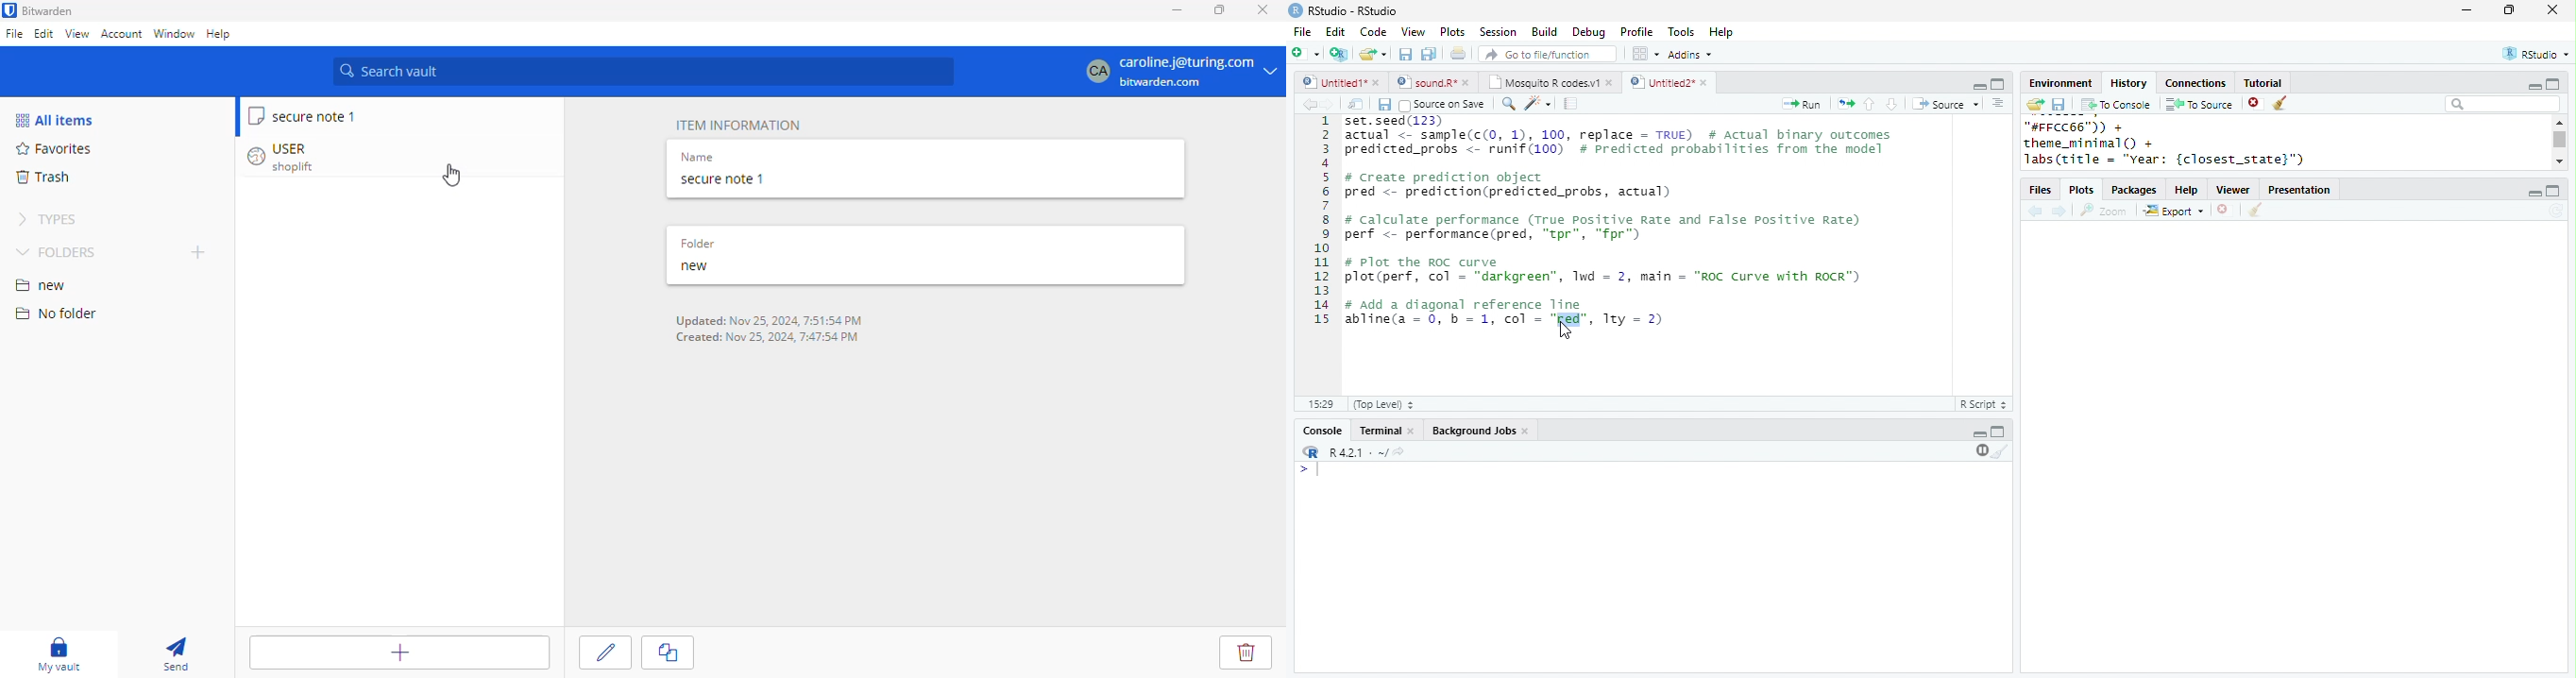  Describe the element at coordinates (1413, 32) in the screenshot. I see `View` at that location.